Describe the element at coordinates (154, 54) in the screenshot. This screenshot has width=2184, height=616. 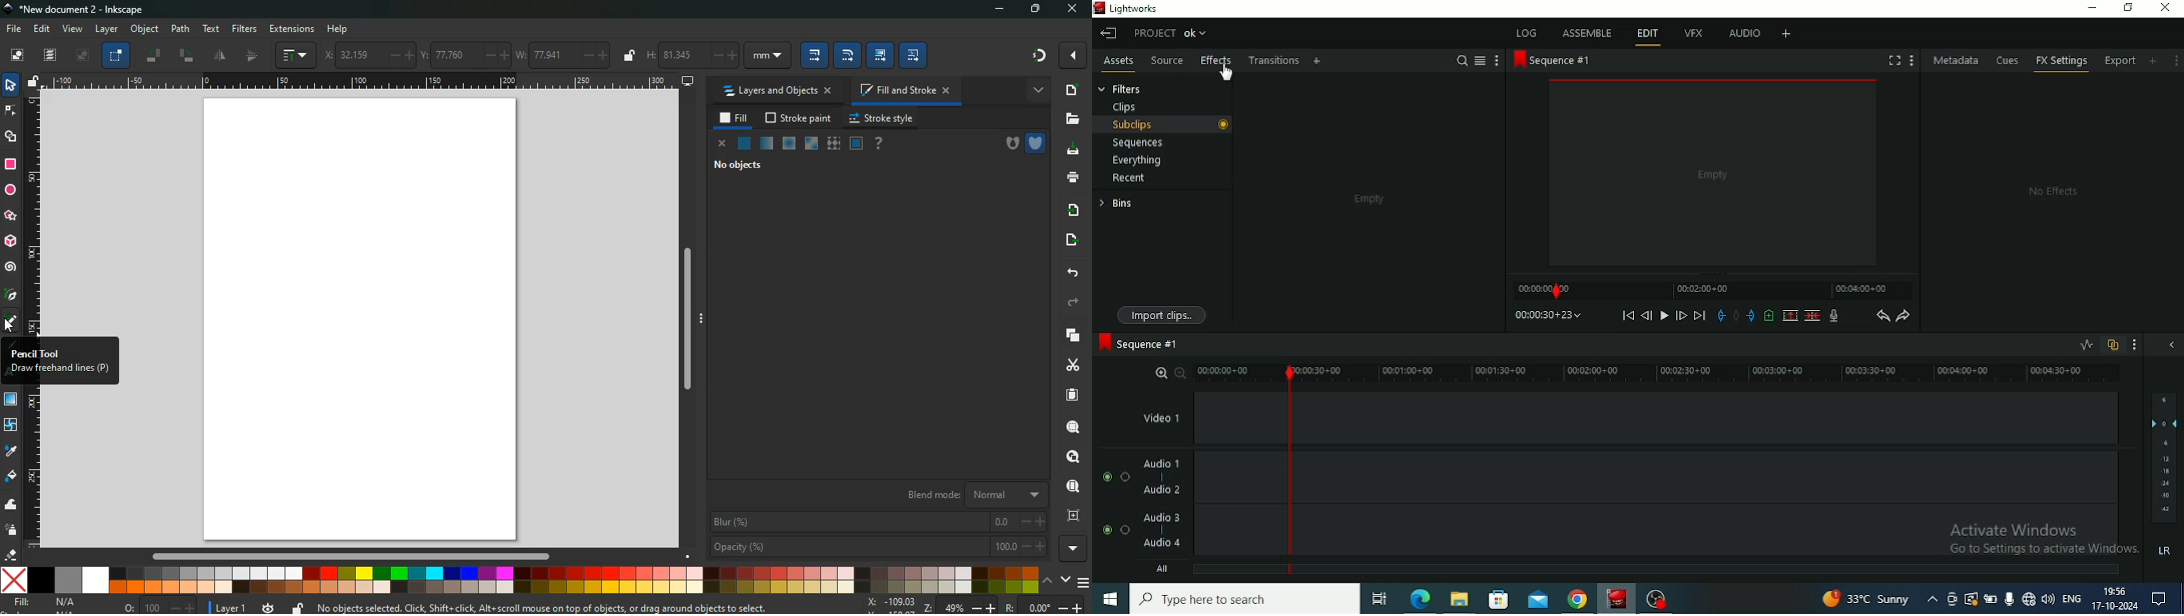
I see `tilt` at that location.